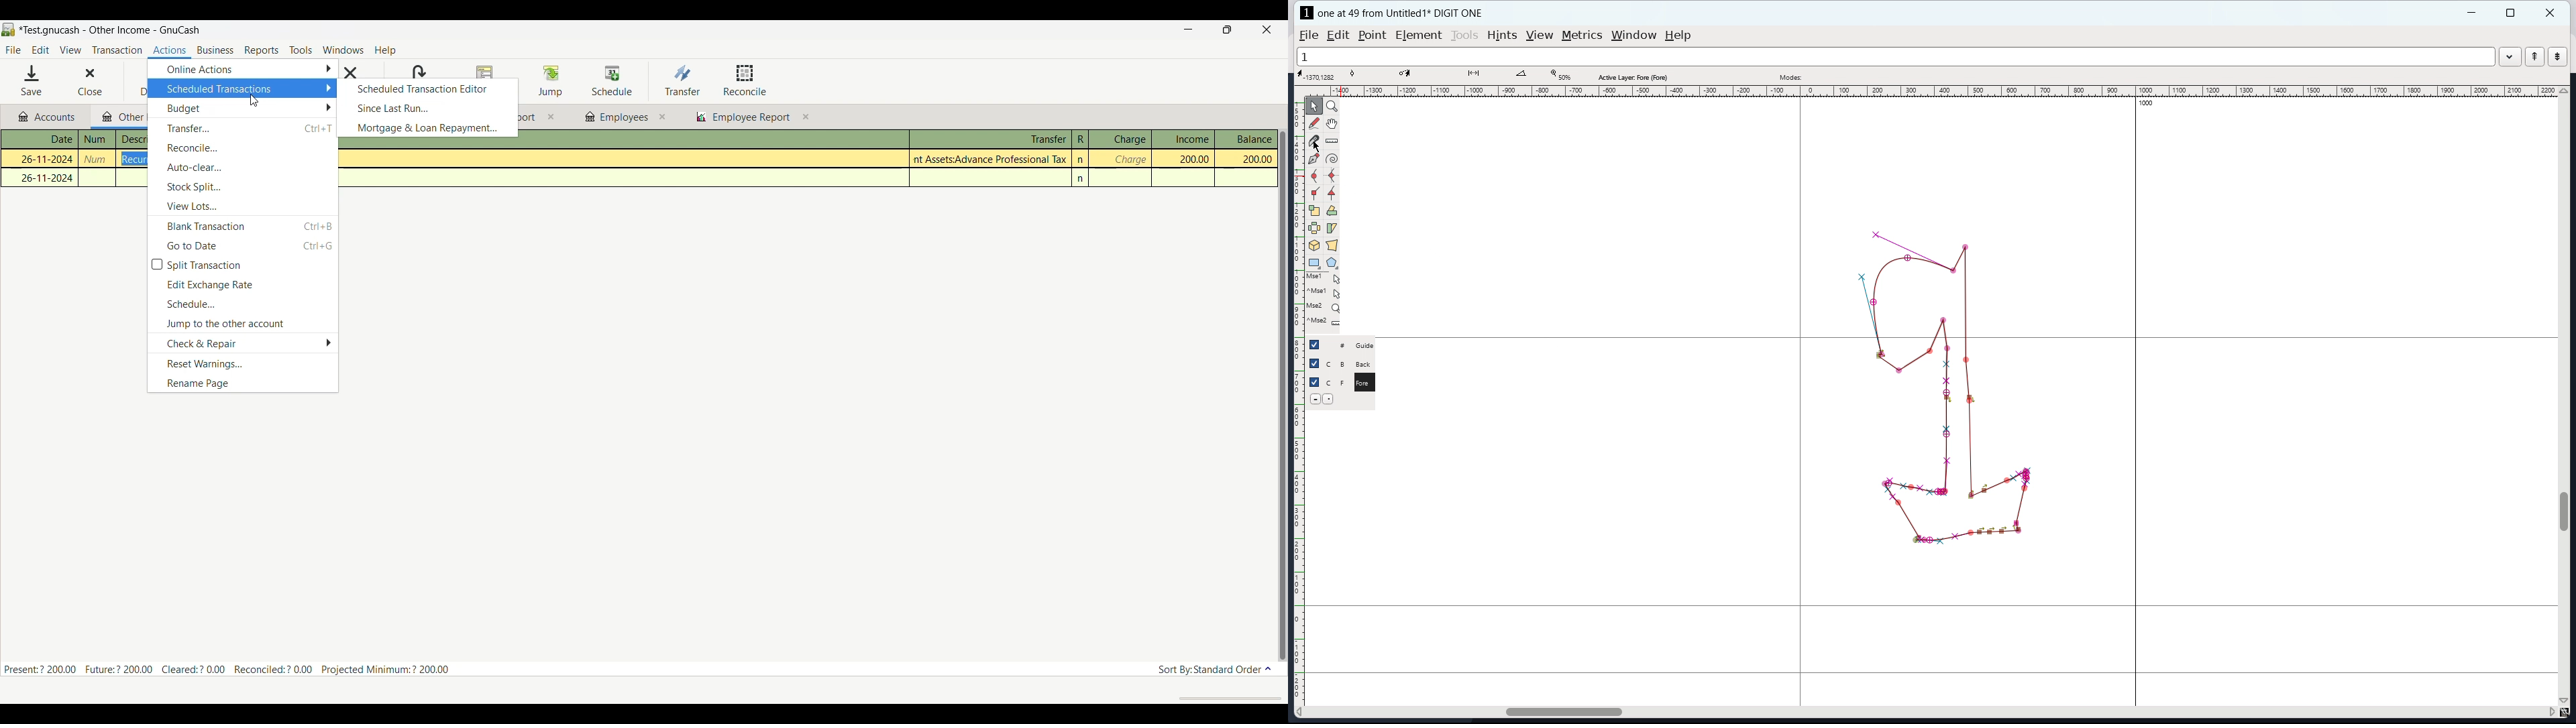 Image resolution: width=2576 pixels, height=728 pixels. What do you see at coordinates (80, 82) in the screenshot?
I see `Close` at bounding box center [80, 82].